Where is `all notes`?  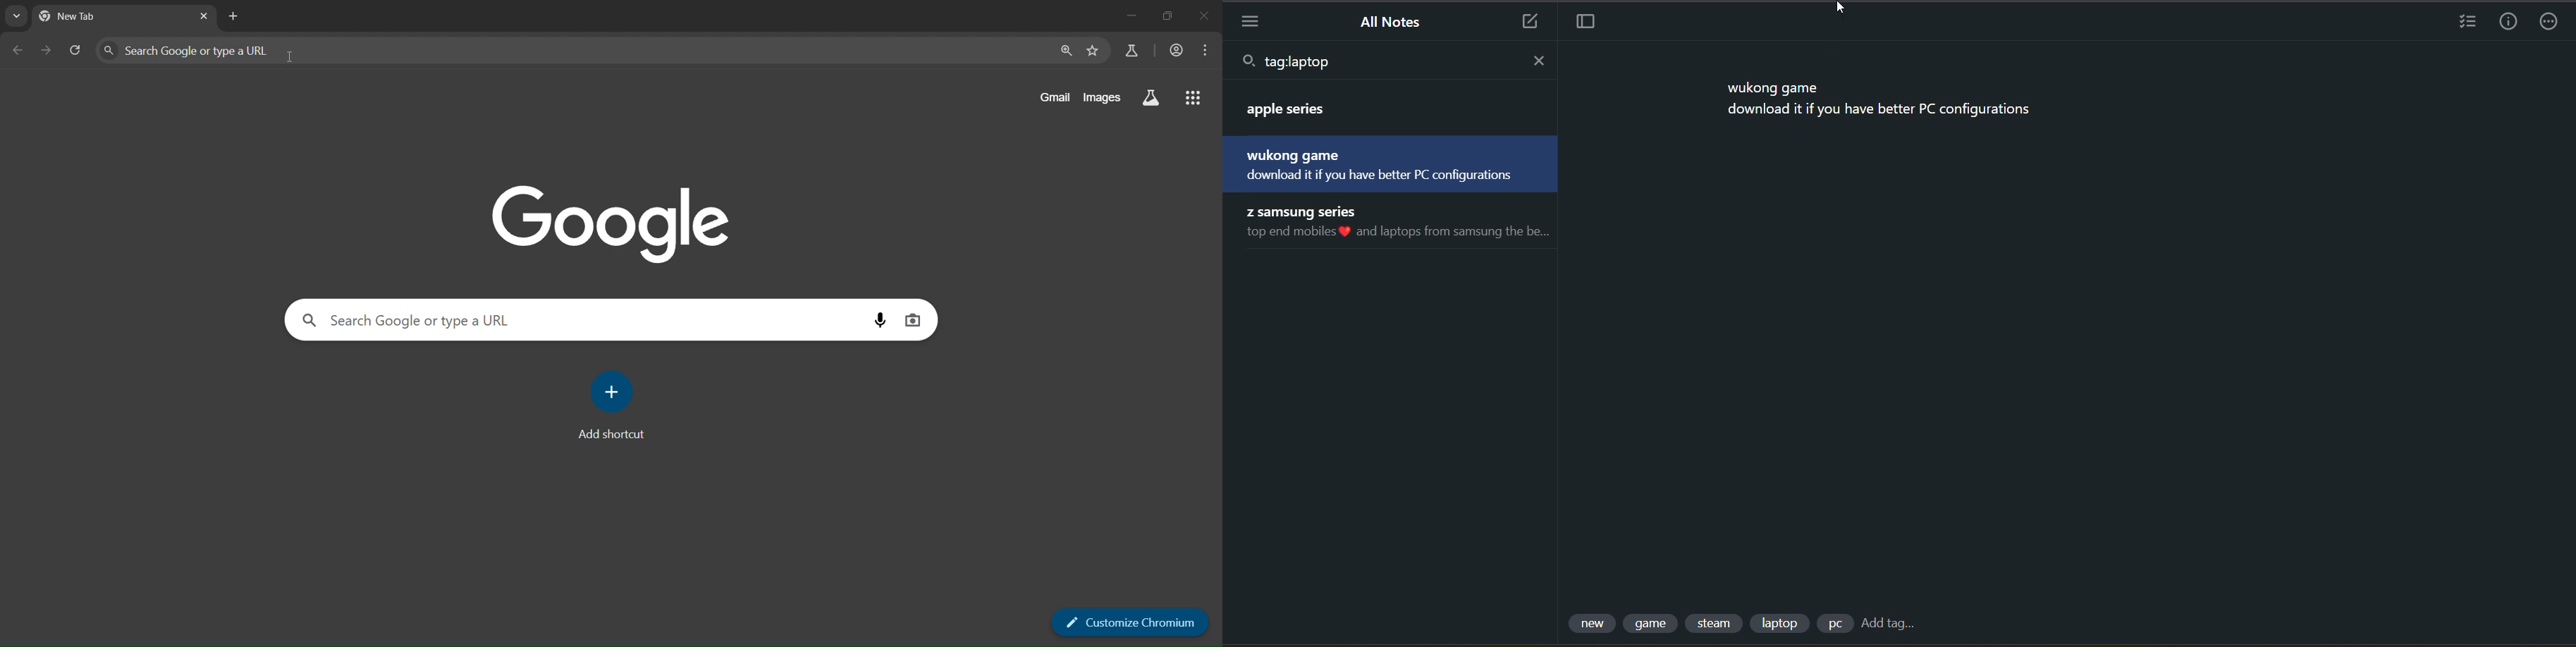
all notes is located at coordinates (1394, 24).